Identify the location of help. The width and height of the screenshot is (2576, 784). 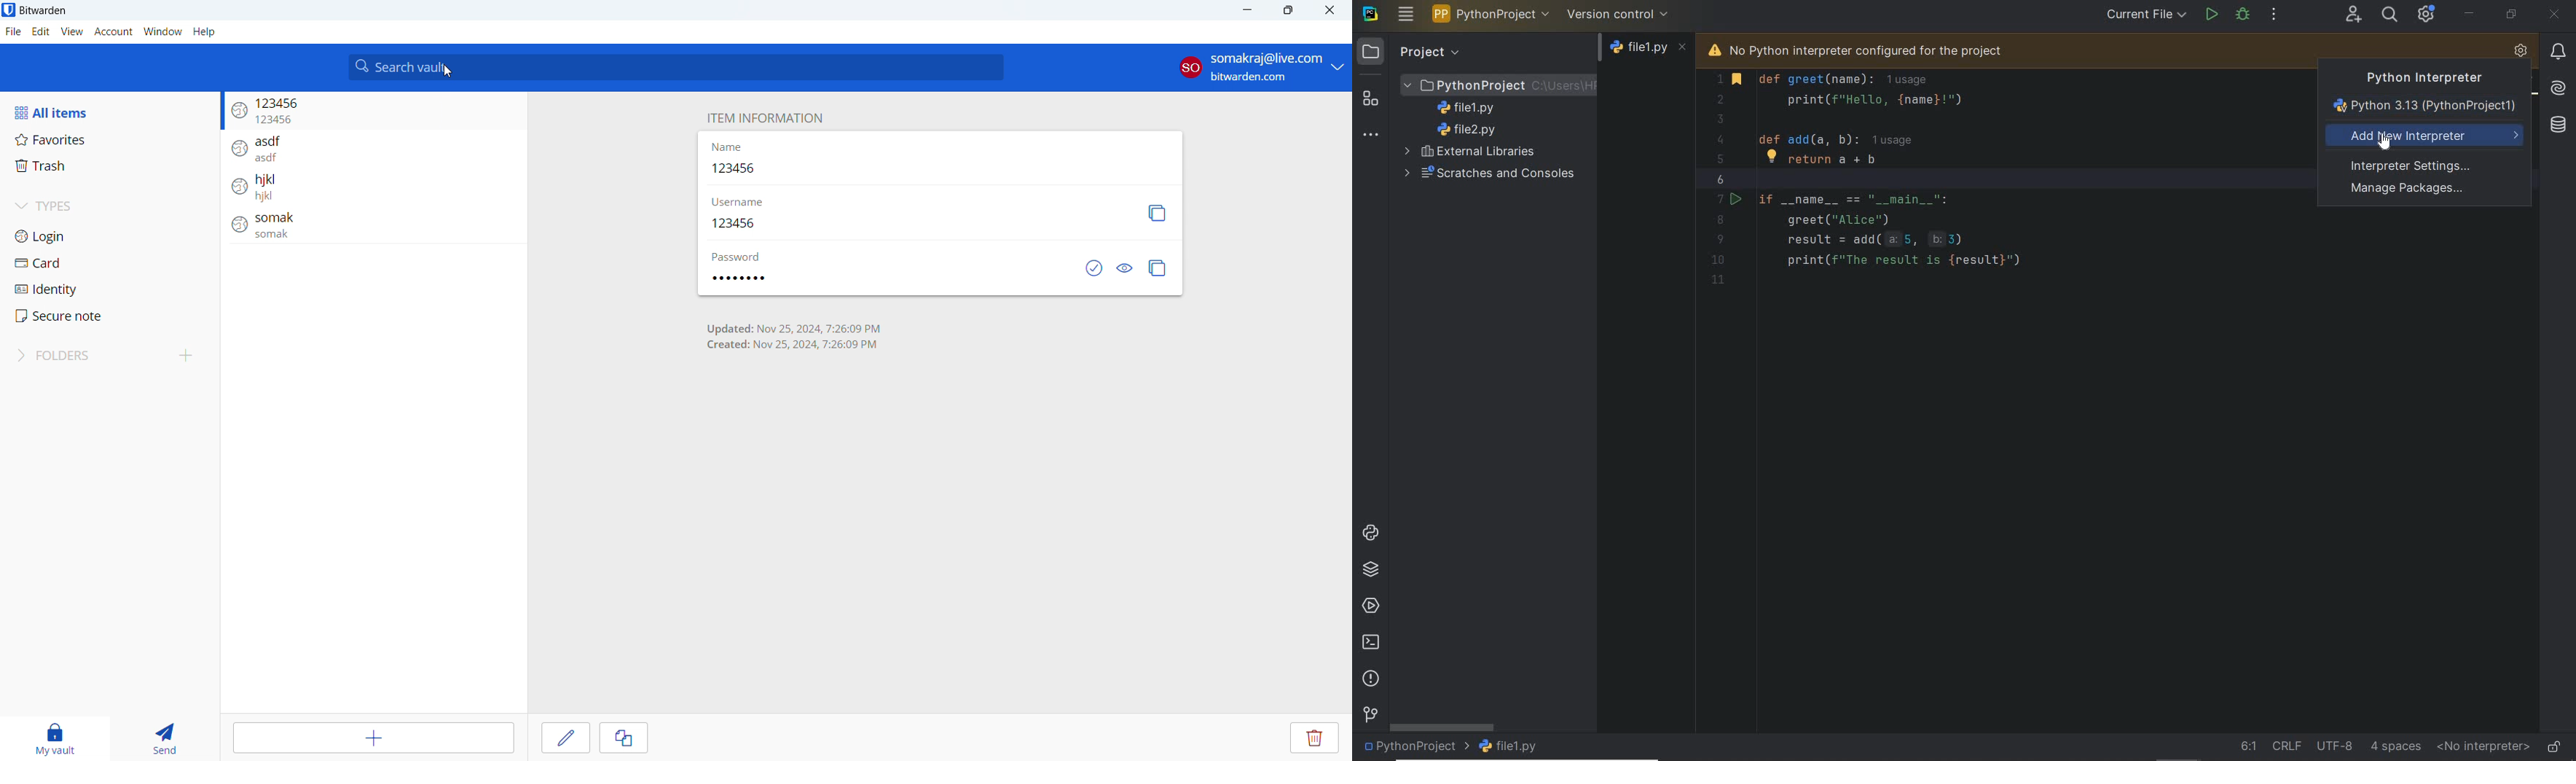
(205, 32).